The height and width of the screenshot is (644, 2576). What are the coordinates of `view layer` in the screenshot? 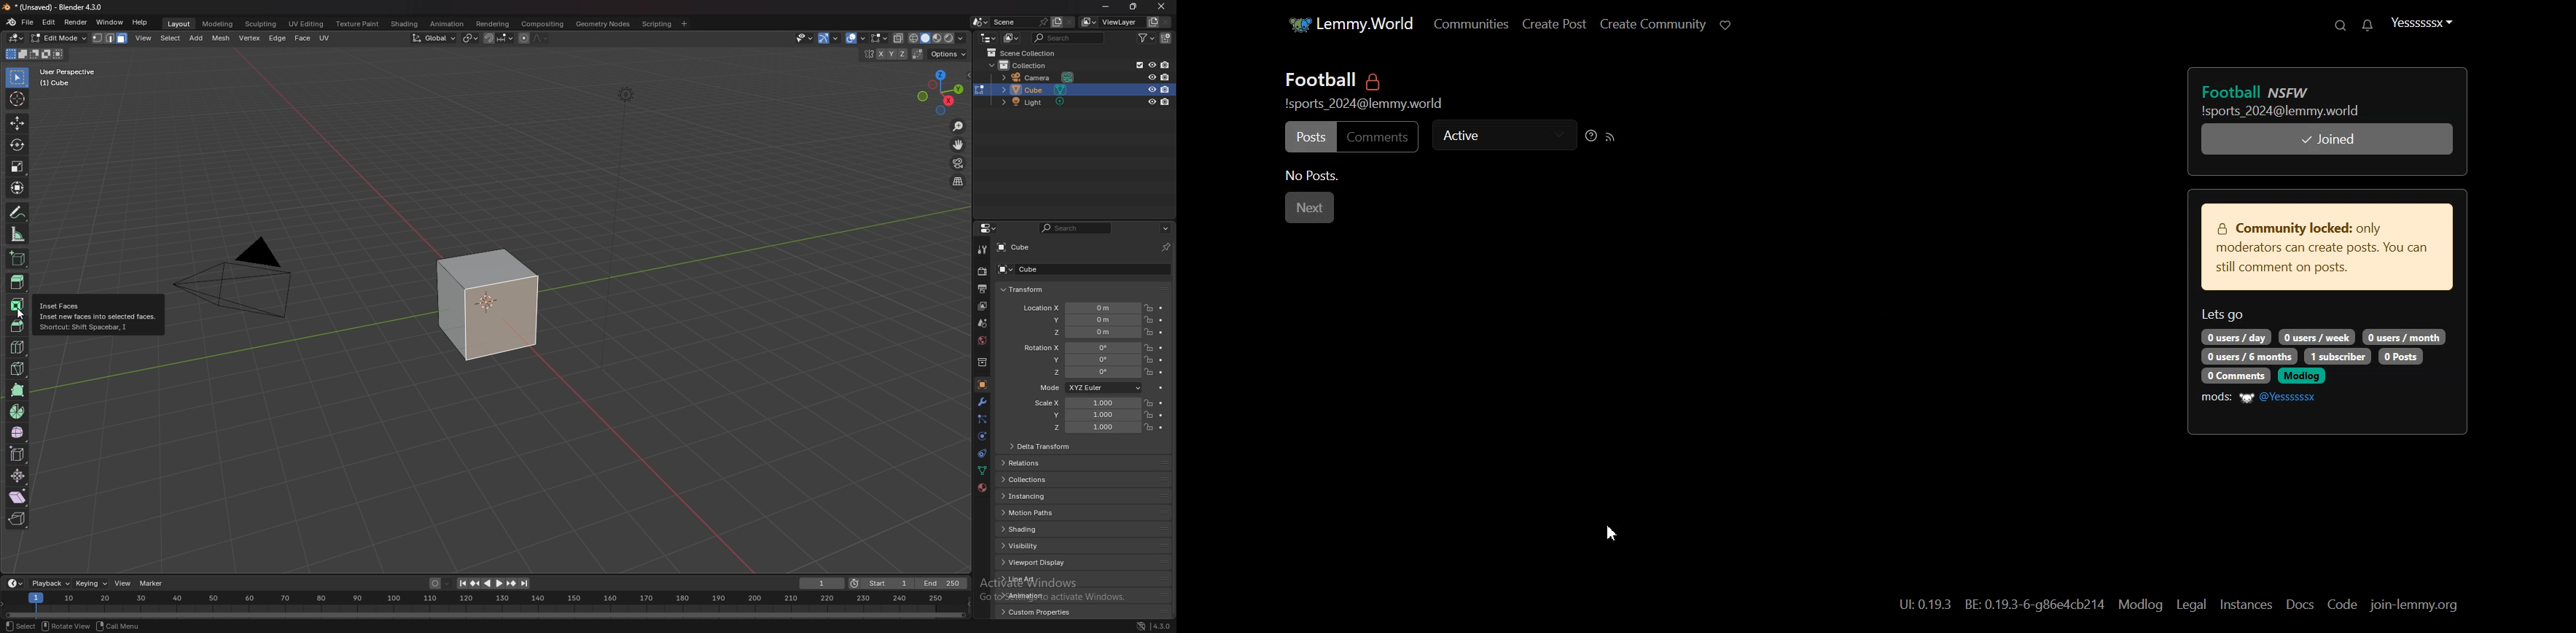 It's located at (983, 306).